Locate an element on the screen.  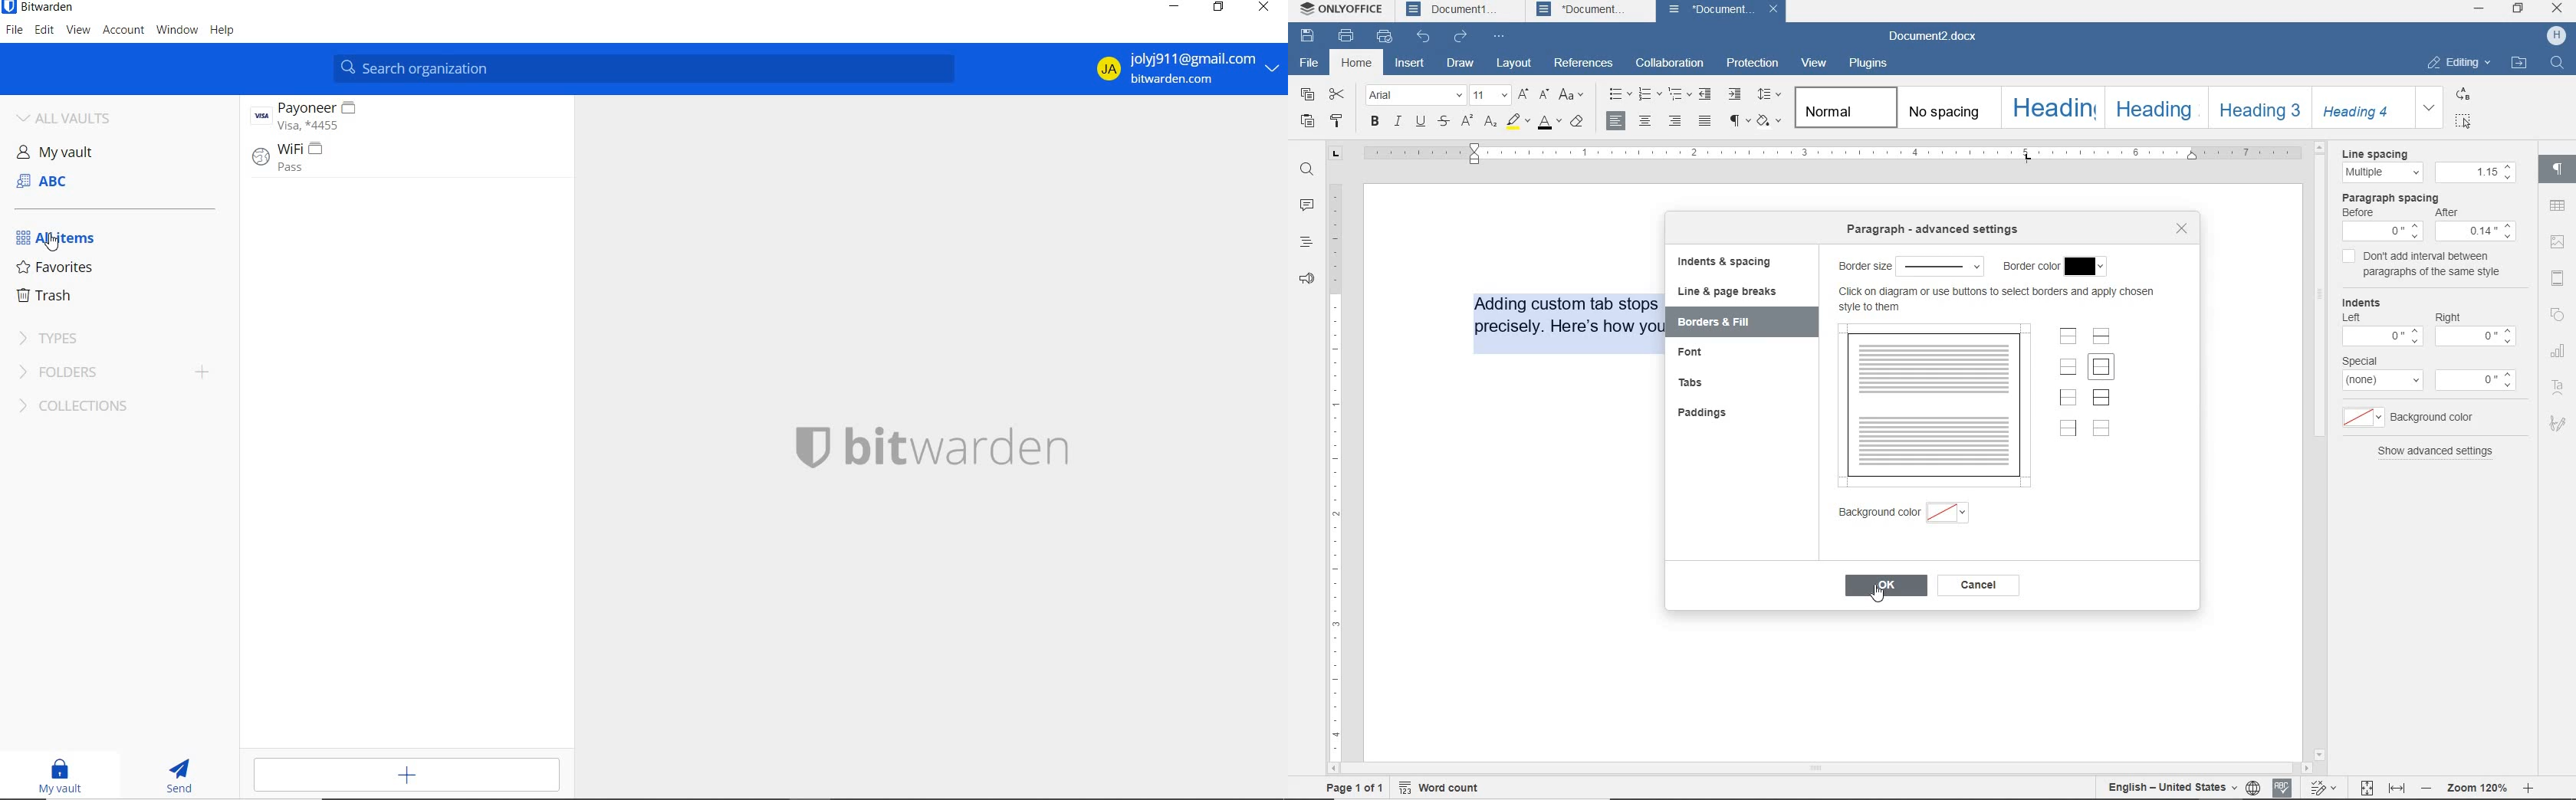
Document1 tab is located at coordinates (1454, 10).